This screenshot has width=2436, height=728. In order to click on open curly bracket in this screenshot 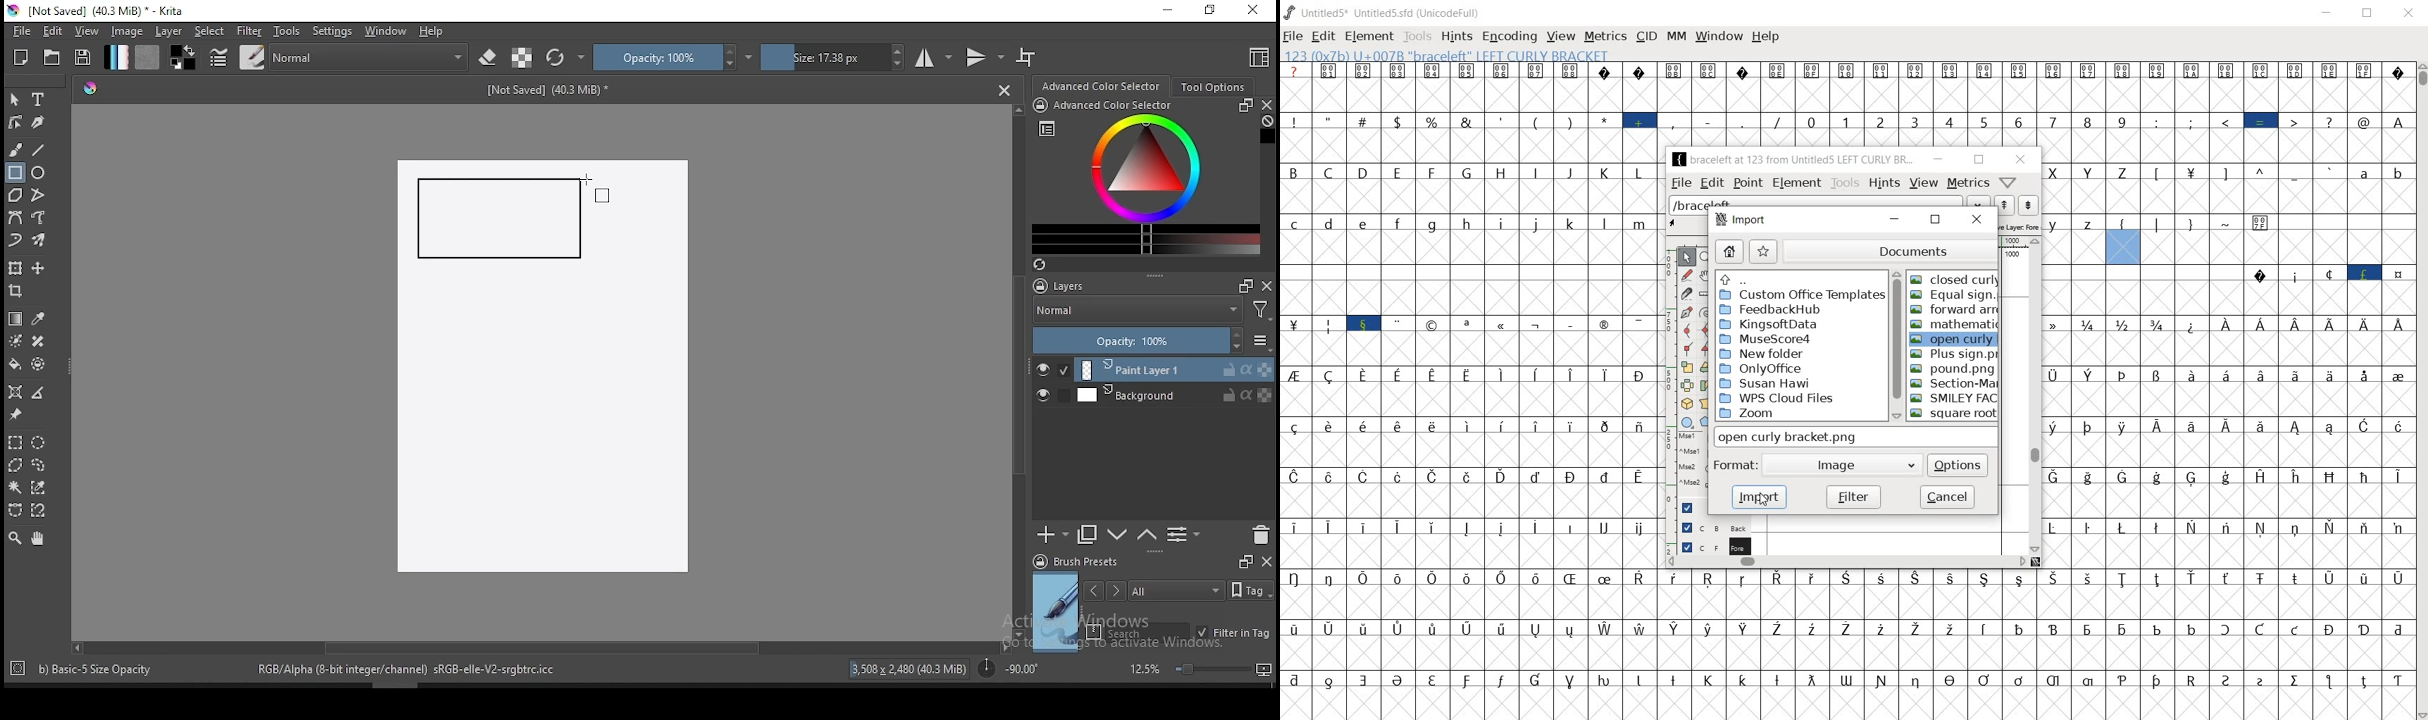, I will do `click(1955, 339)`.